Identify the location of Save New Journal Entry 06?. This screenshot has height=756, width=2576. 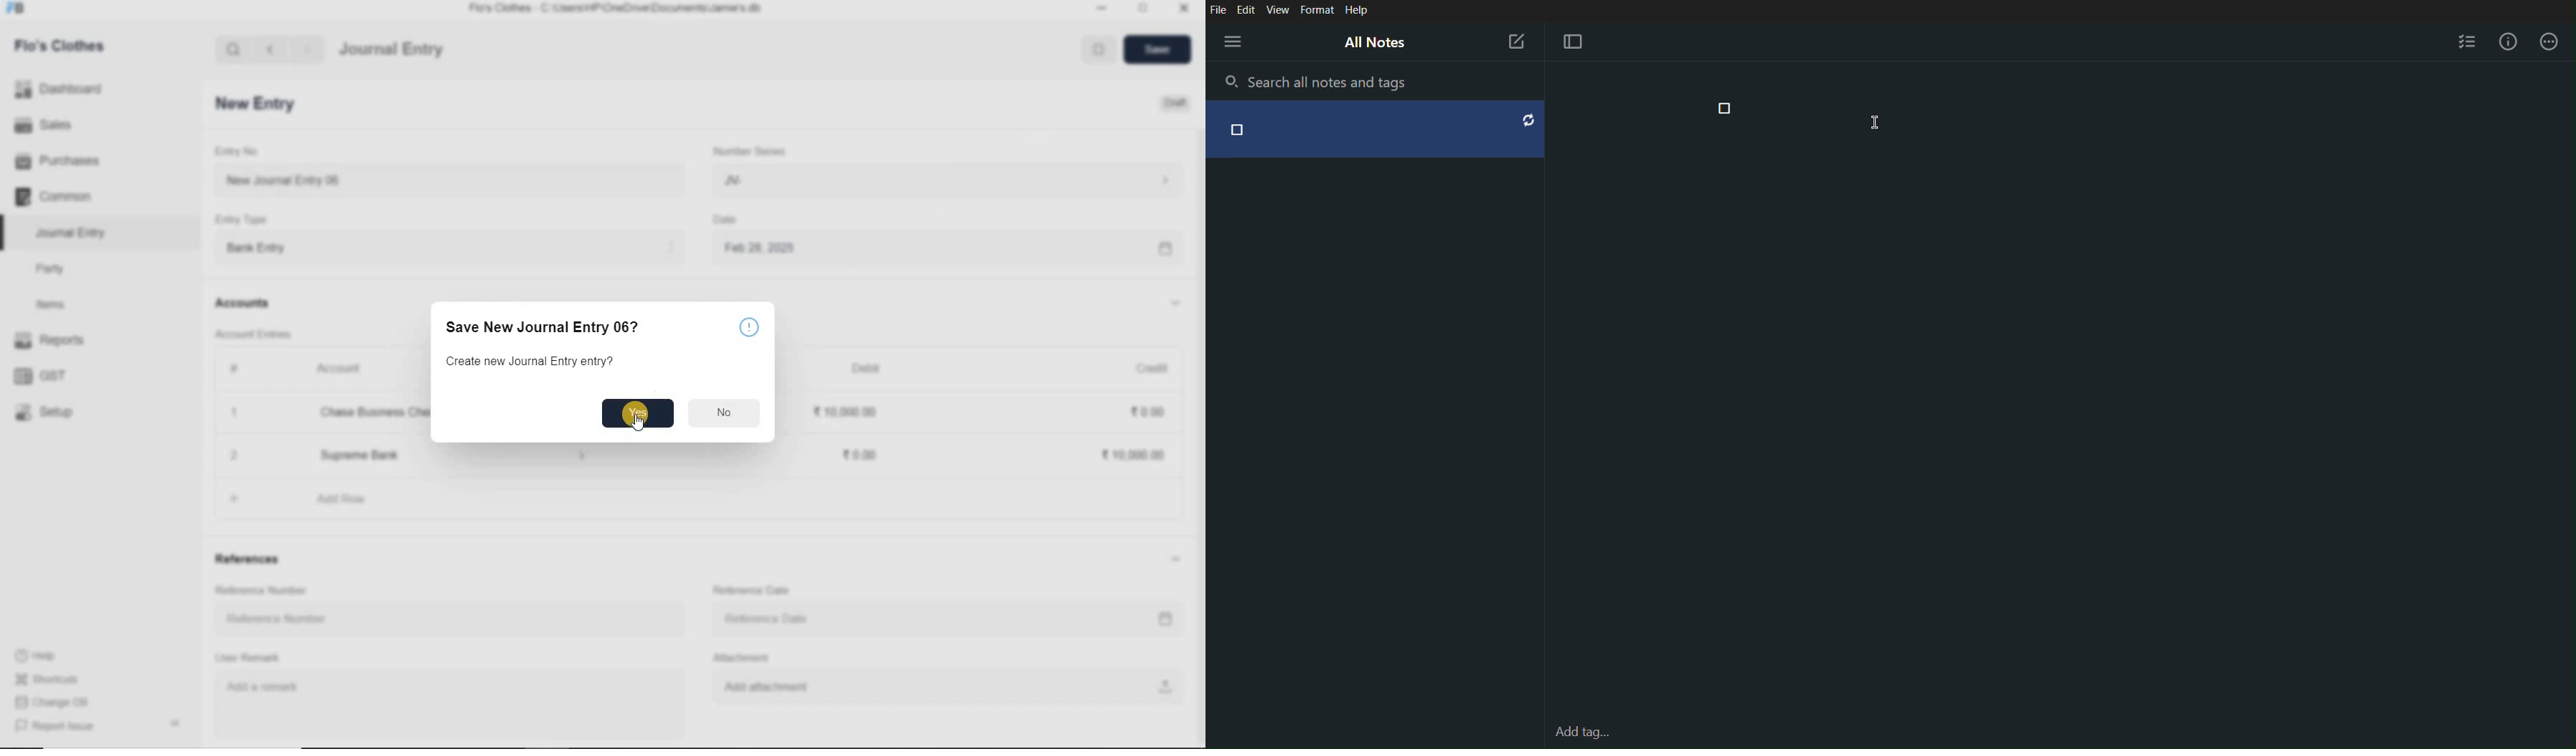
(540, 328).